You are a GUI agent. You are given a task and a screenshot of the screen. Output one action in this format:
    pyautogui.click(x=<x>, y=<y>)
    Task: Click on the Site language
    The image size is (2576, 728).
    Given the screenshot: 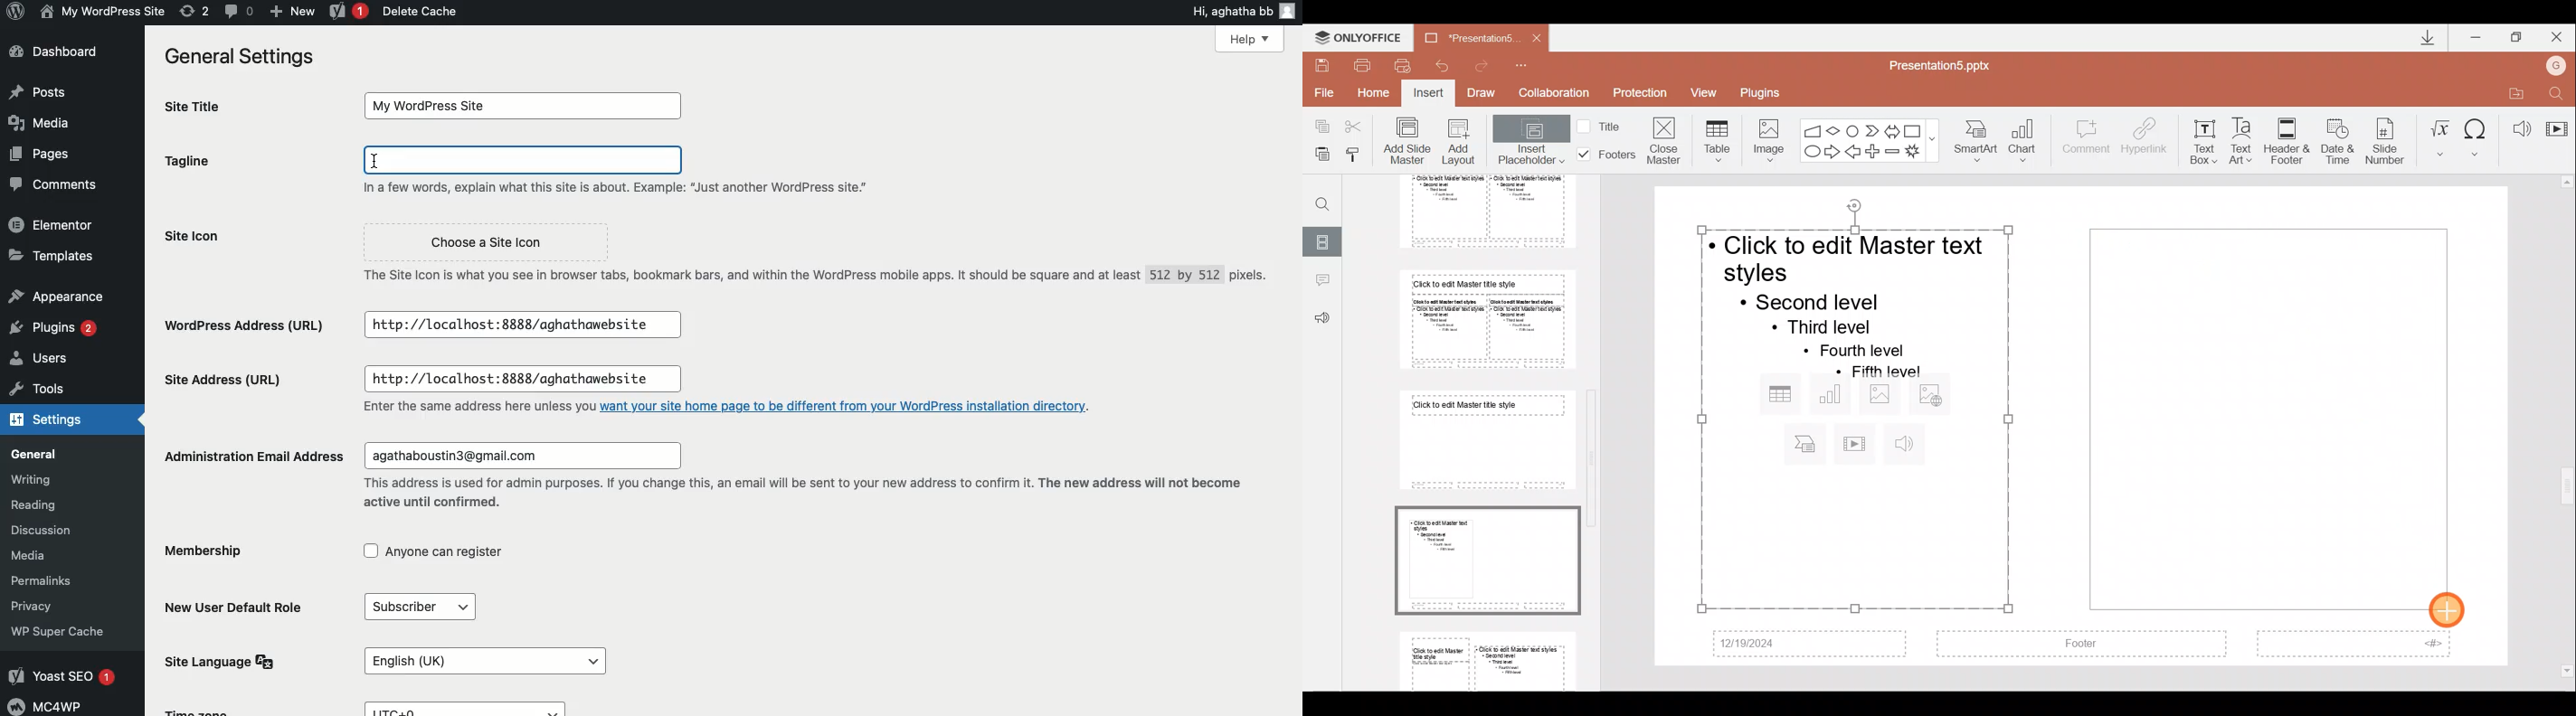 What is the action you would take?
    pyautogui.click(x=218, y=661)
    